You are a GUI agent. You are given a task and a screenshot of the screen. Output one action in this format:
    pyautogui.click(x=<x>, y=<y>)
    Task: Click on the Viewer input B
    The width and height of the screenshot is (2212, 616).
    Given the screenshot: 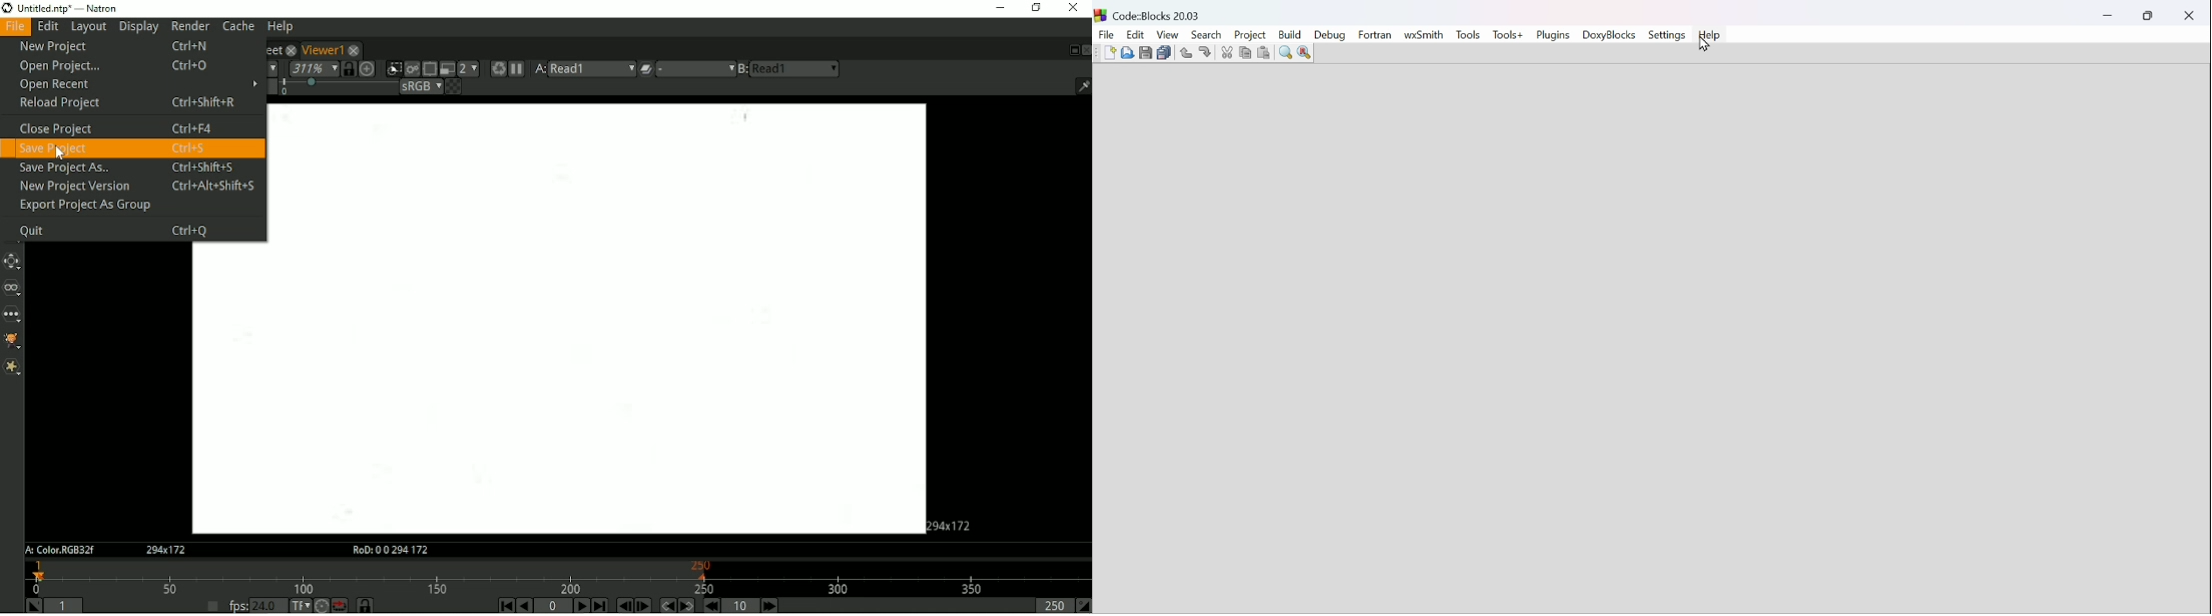 What is the action you would take?
    pyautogui.click(x=743, y=70)
    